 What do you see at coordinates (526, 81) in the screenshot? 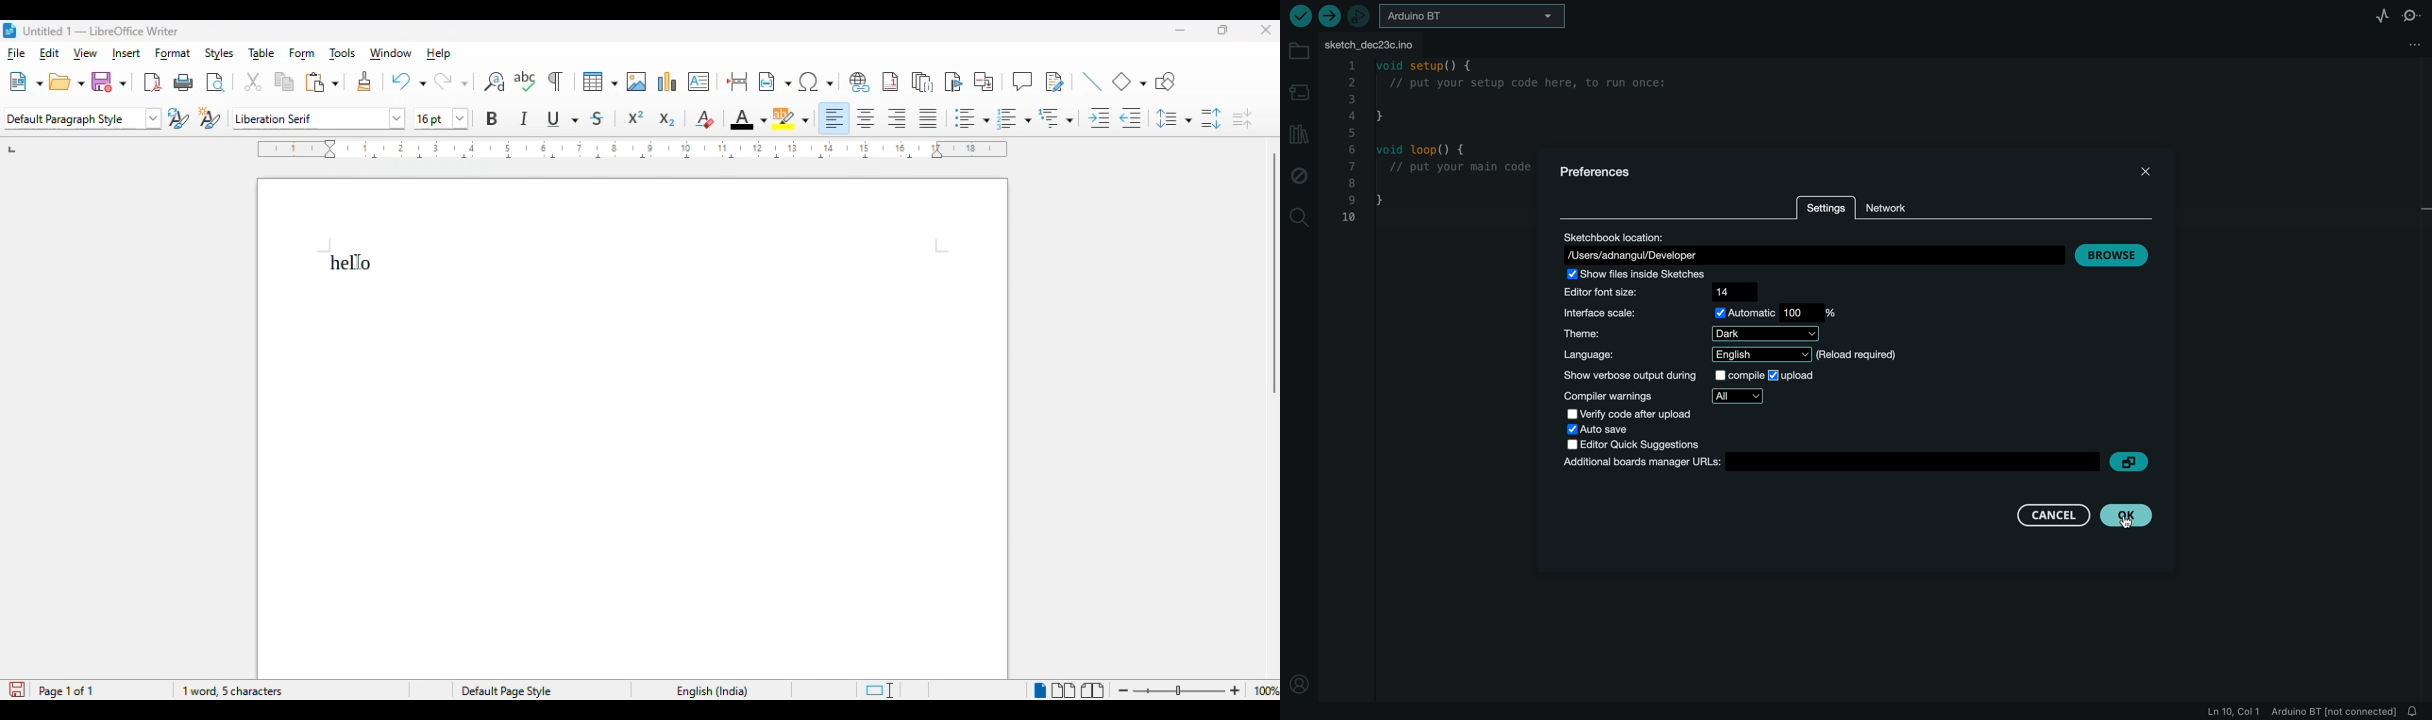
I see `check spelling` at bounding box center [526, 81].